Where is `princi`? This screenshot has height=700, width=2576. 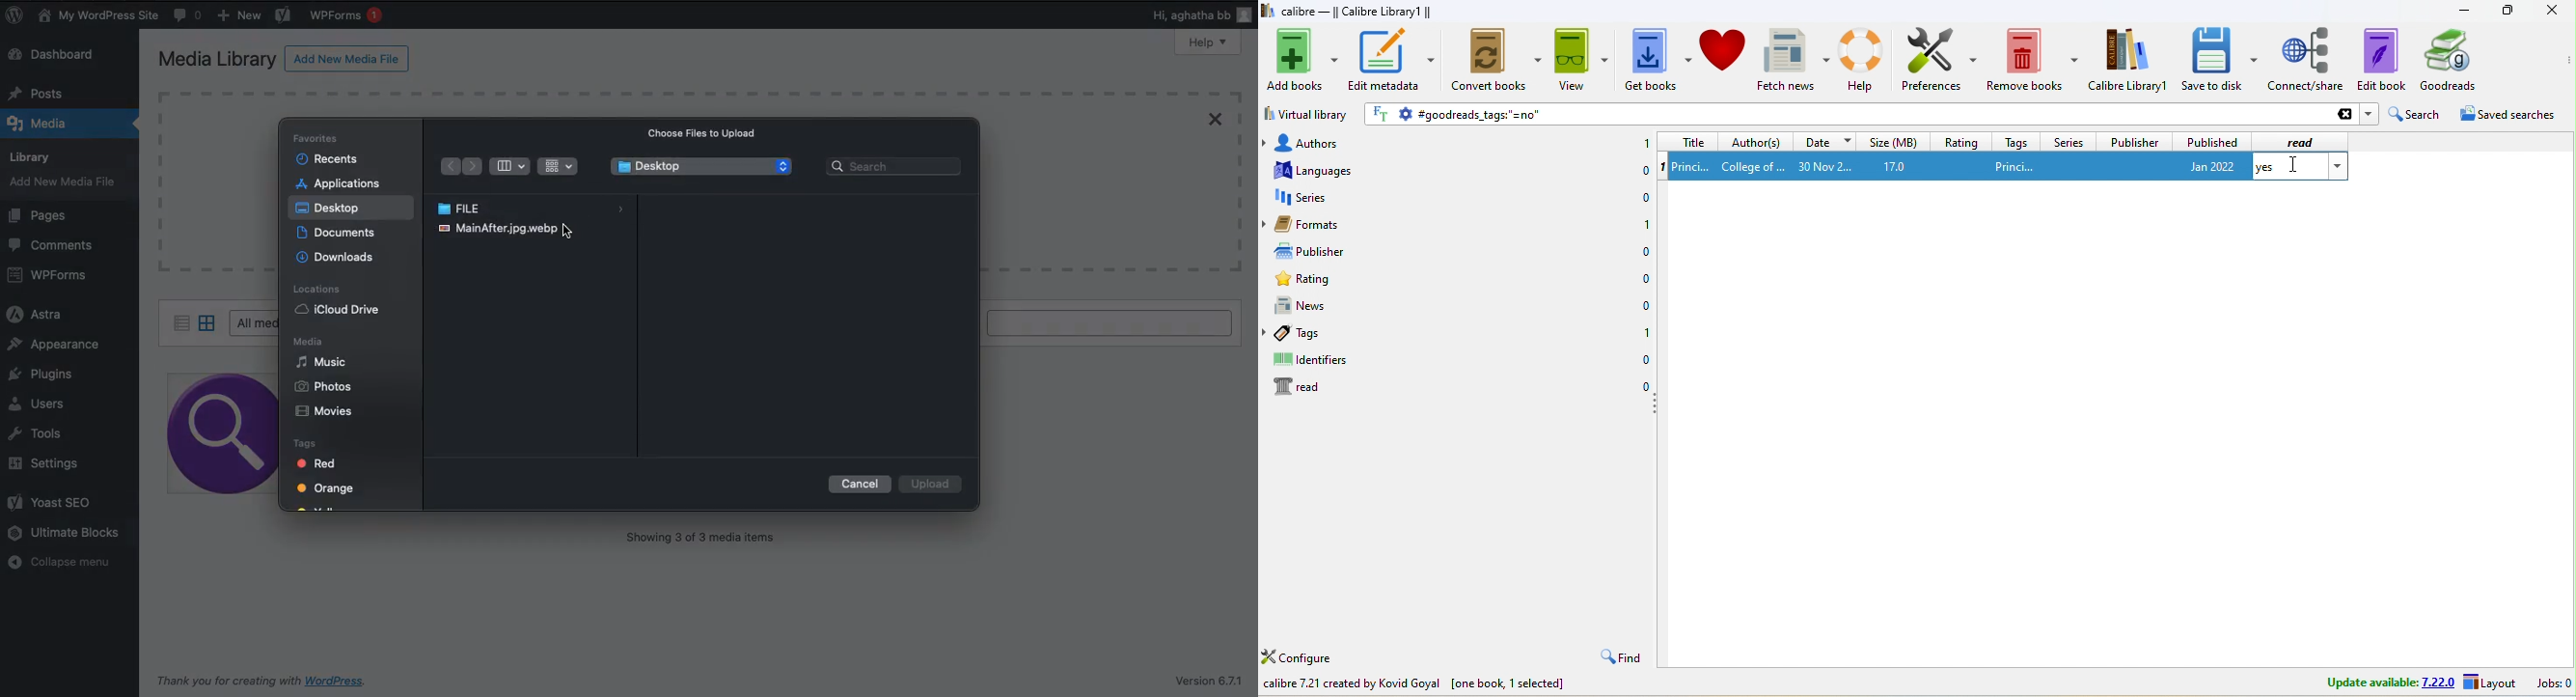 princi is located at coordinates (2015, 167).